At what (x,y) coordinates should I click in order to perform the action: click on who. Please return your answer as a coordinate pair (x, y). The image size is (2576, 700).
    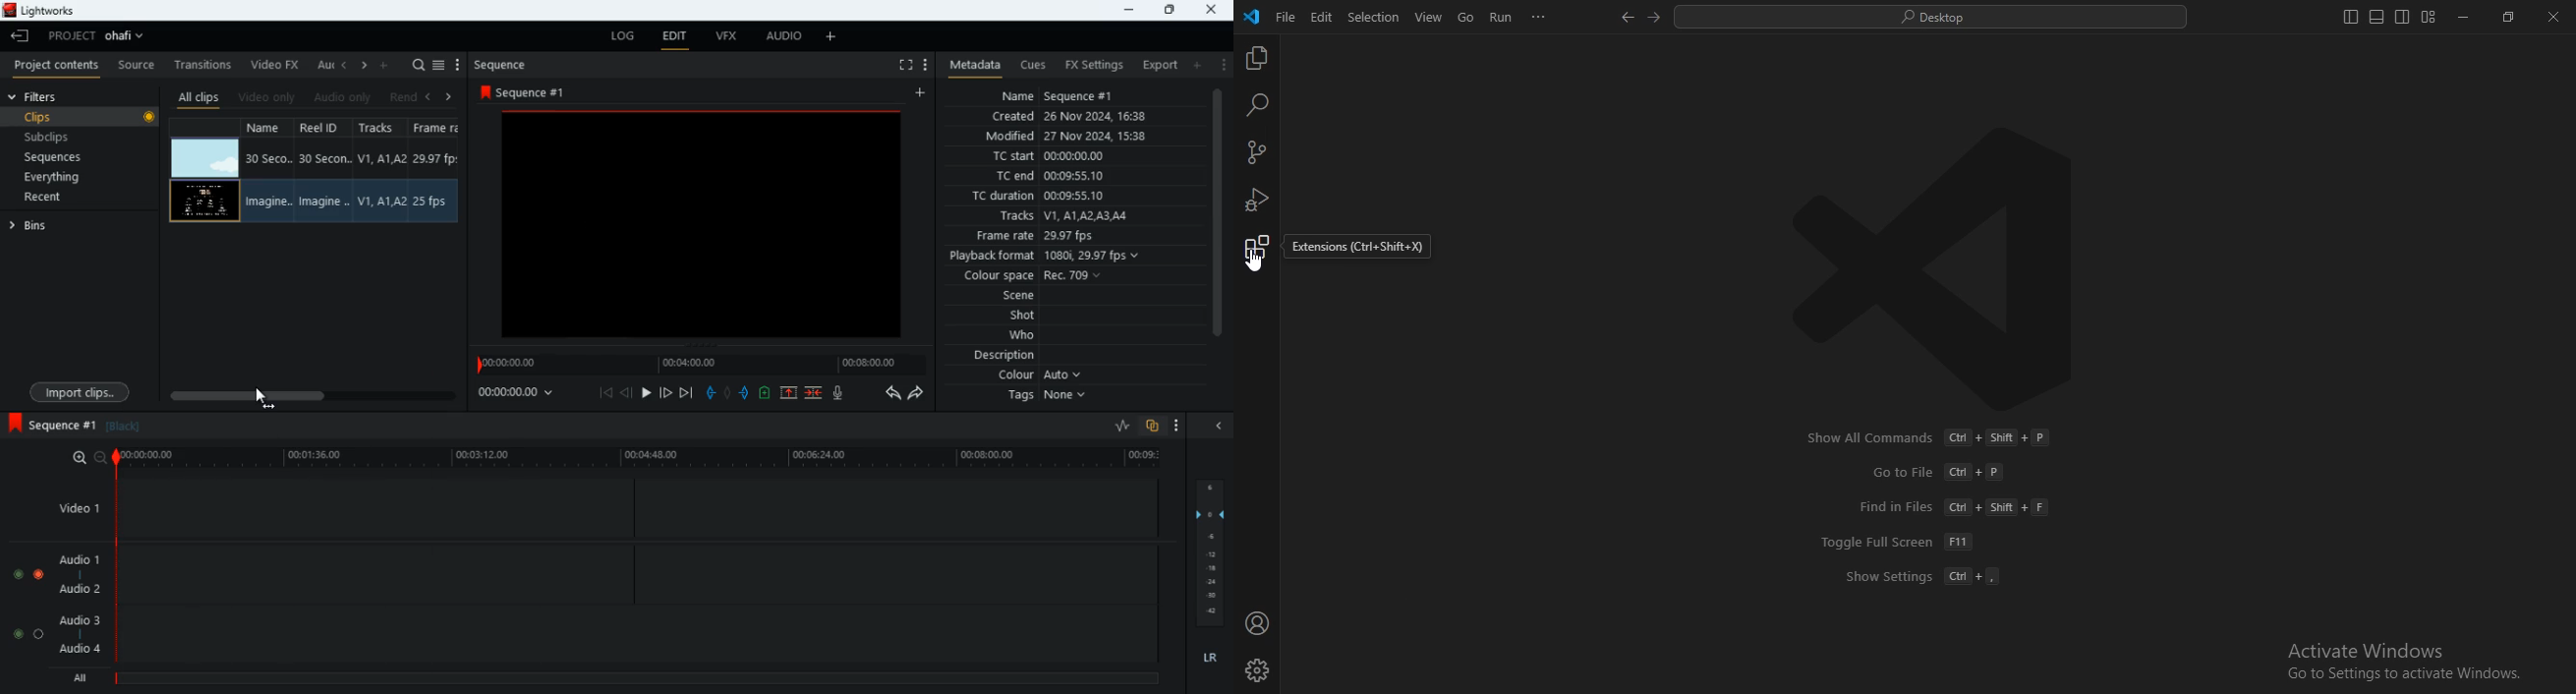
    Looking at the image, I should click on (1018, 335).